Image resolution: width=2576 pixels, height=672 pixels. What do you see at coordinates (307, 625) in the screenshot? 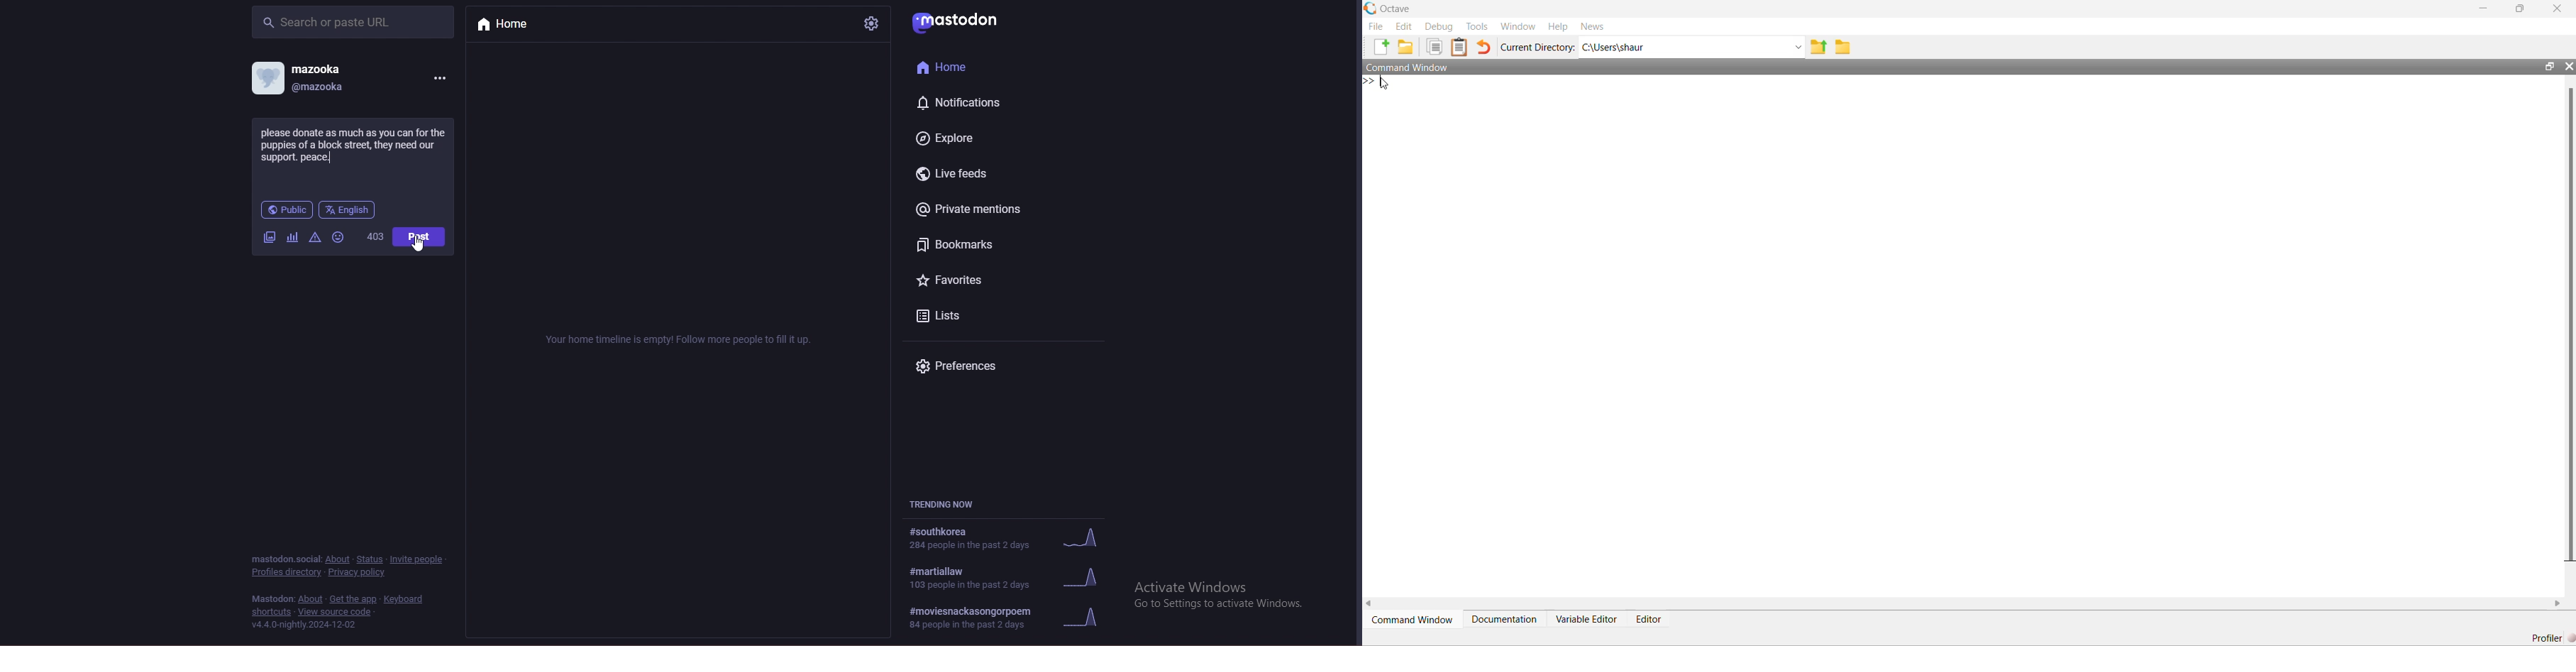
I see `version` at bounding box center [307, 625].